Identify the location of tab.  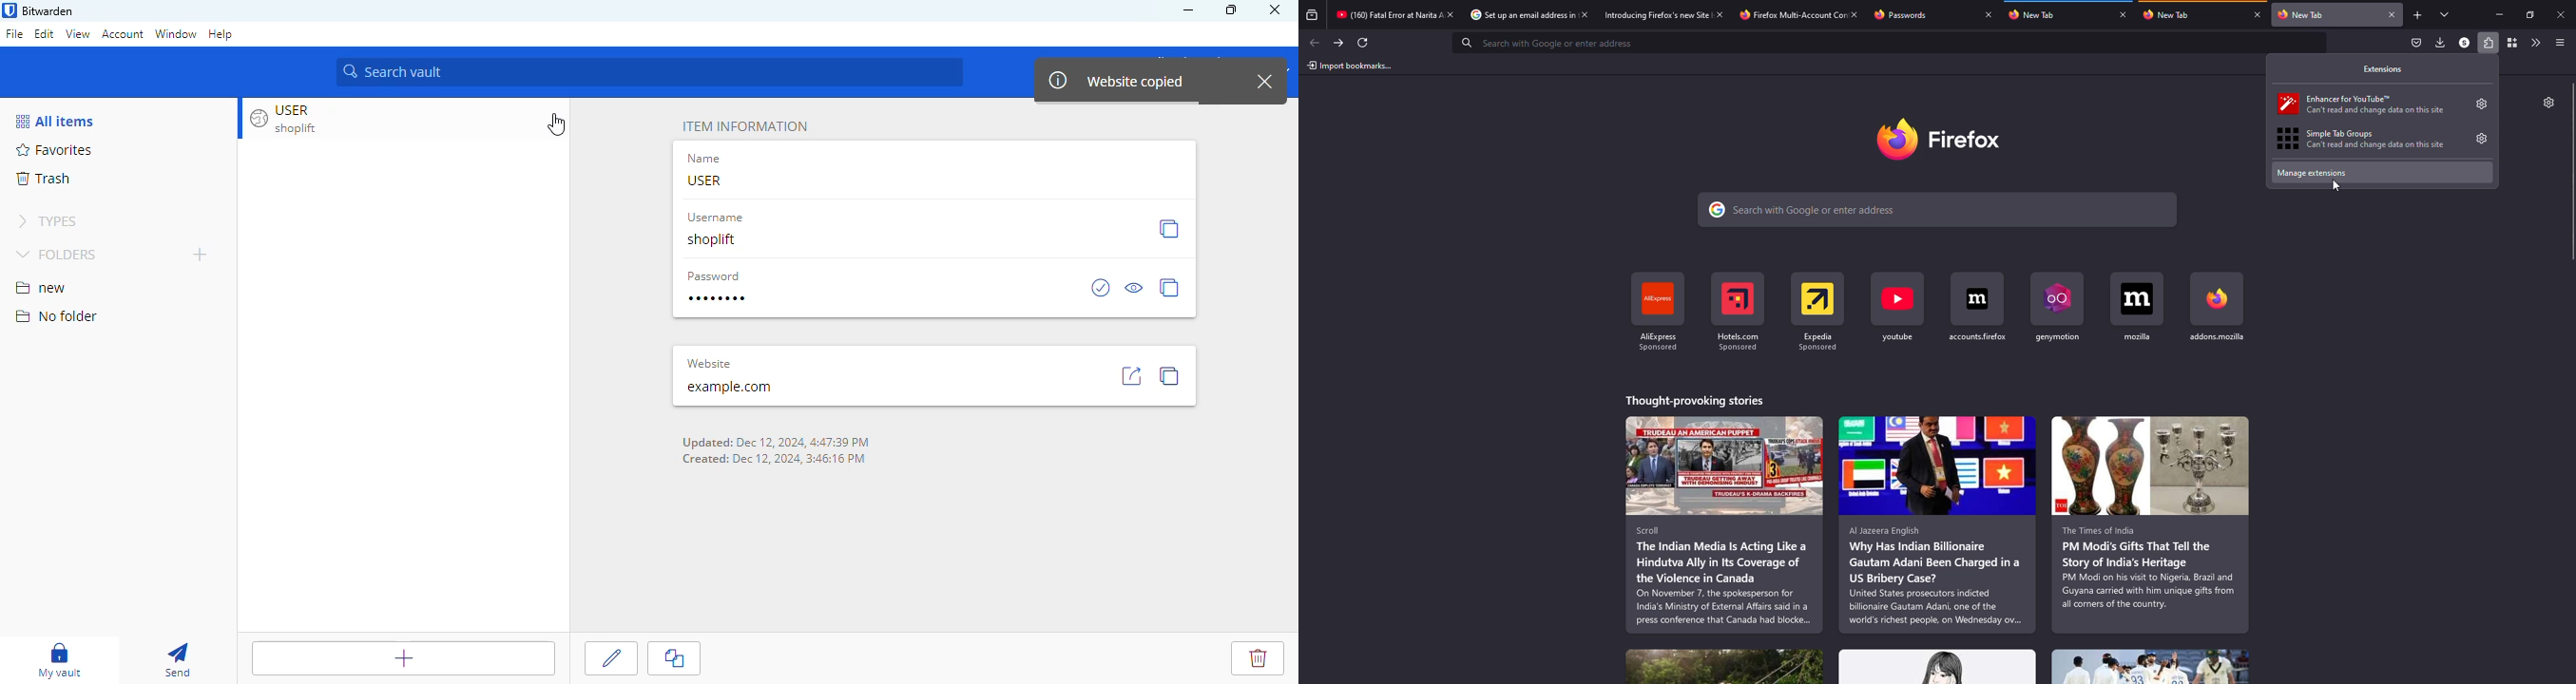
(1645, 14).